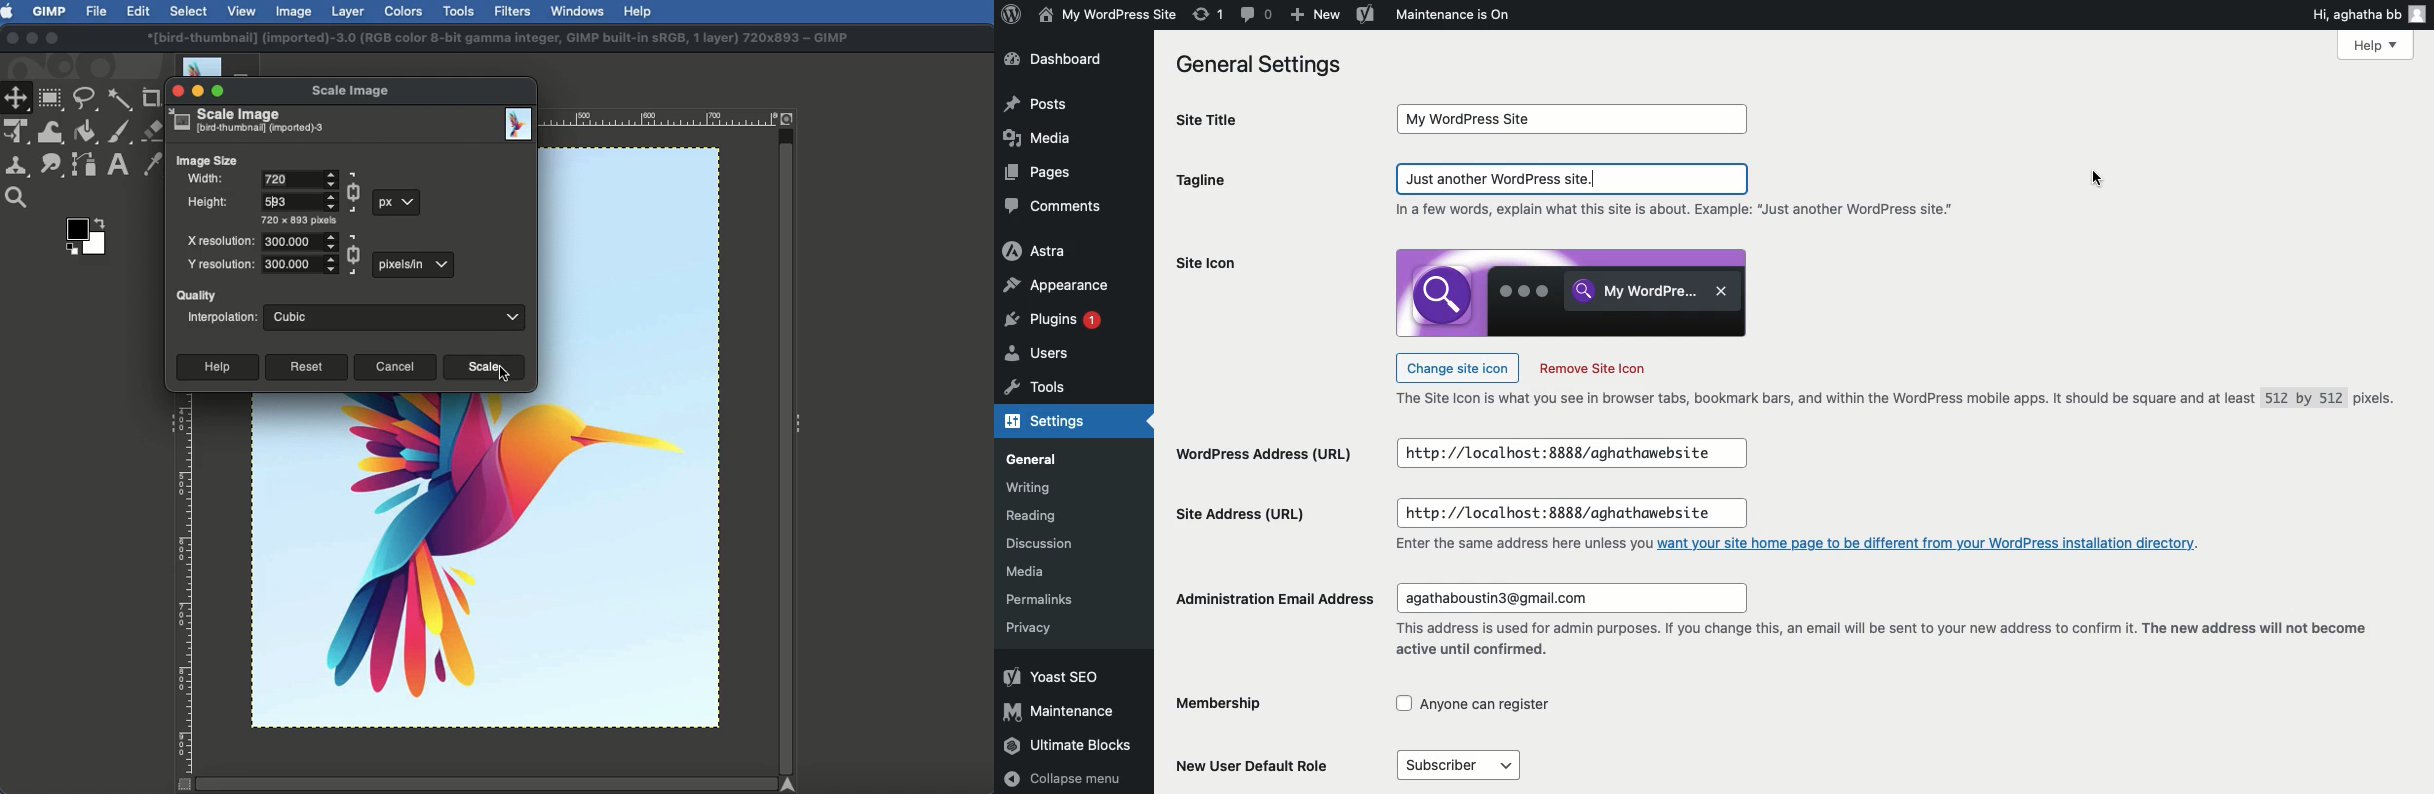  Describe the element at coordinates (294, 13) in the screenshot. I see `Image` at that location.